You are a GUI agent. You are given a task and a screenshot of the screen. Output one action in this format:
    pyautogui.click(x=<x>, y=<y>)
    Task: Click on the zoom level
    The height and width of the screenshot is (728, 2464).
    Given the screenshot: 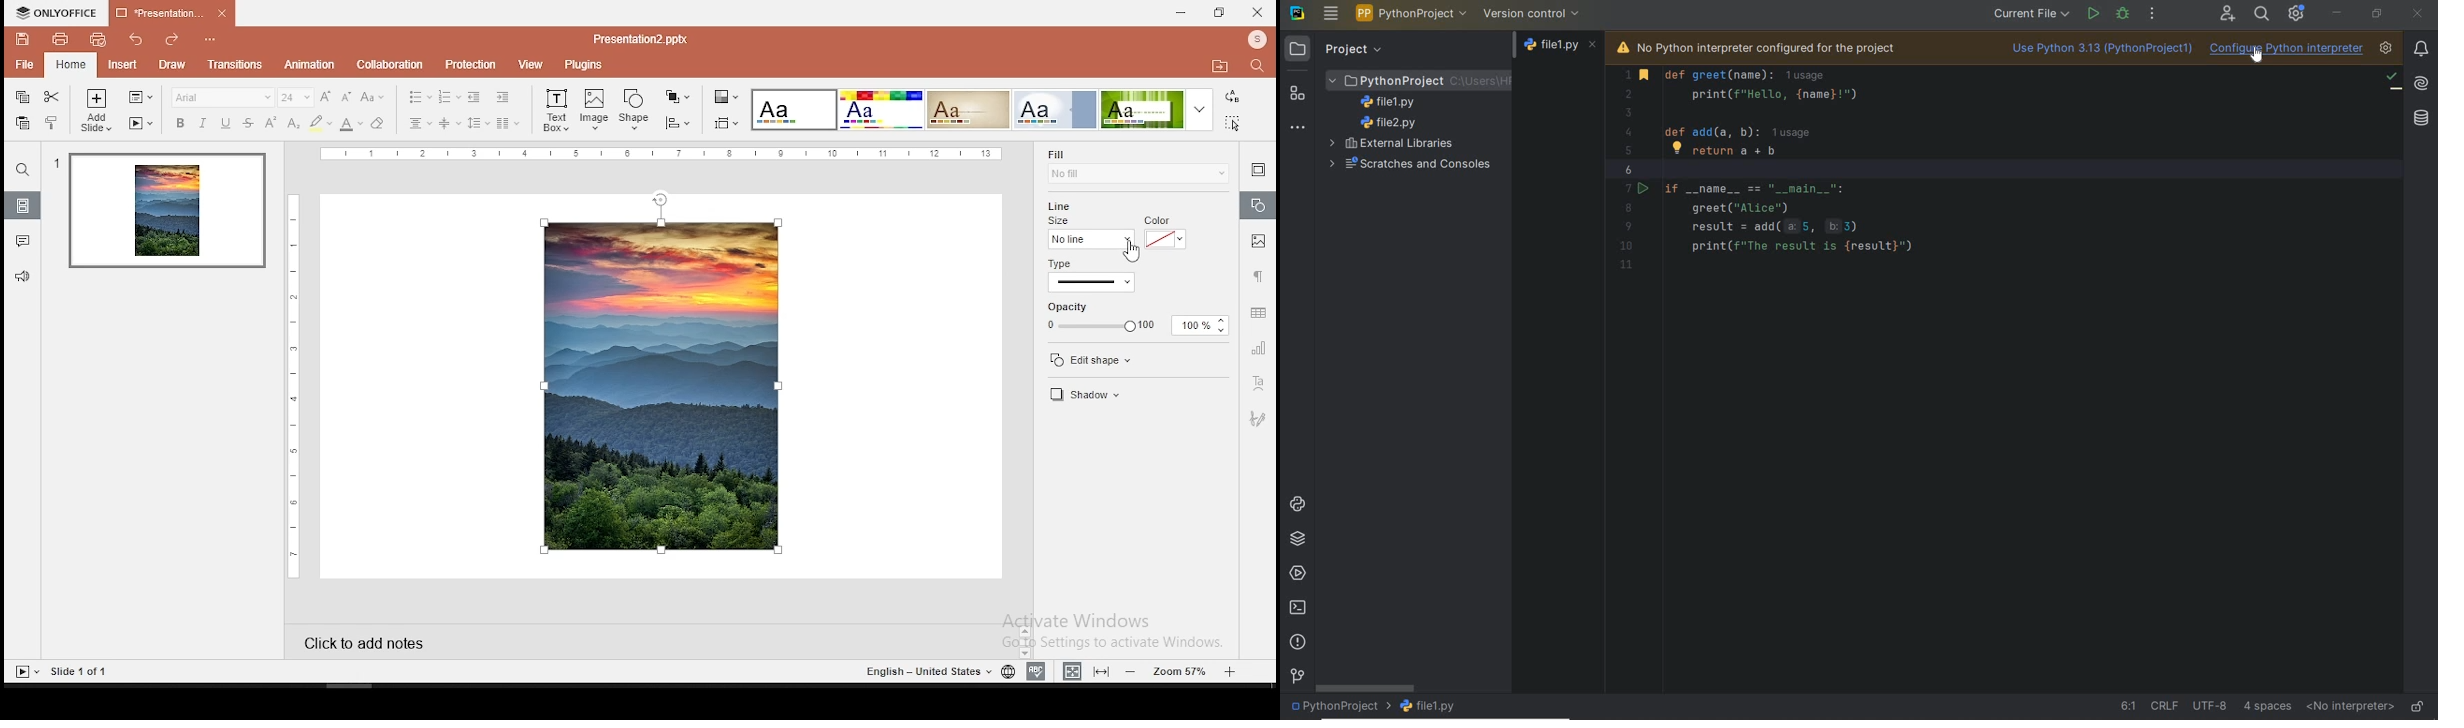 What is the action you would take?
    pyautogui.click(x=1183, y=670)
    